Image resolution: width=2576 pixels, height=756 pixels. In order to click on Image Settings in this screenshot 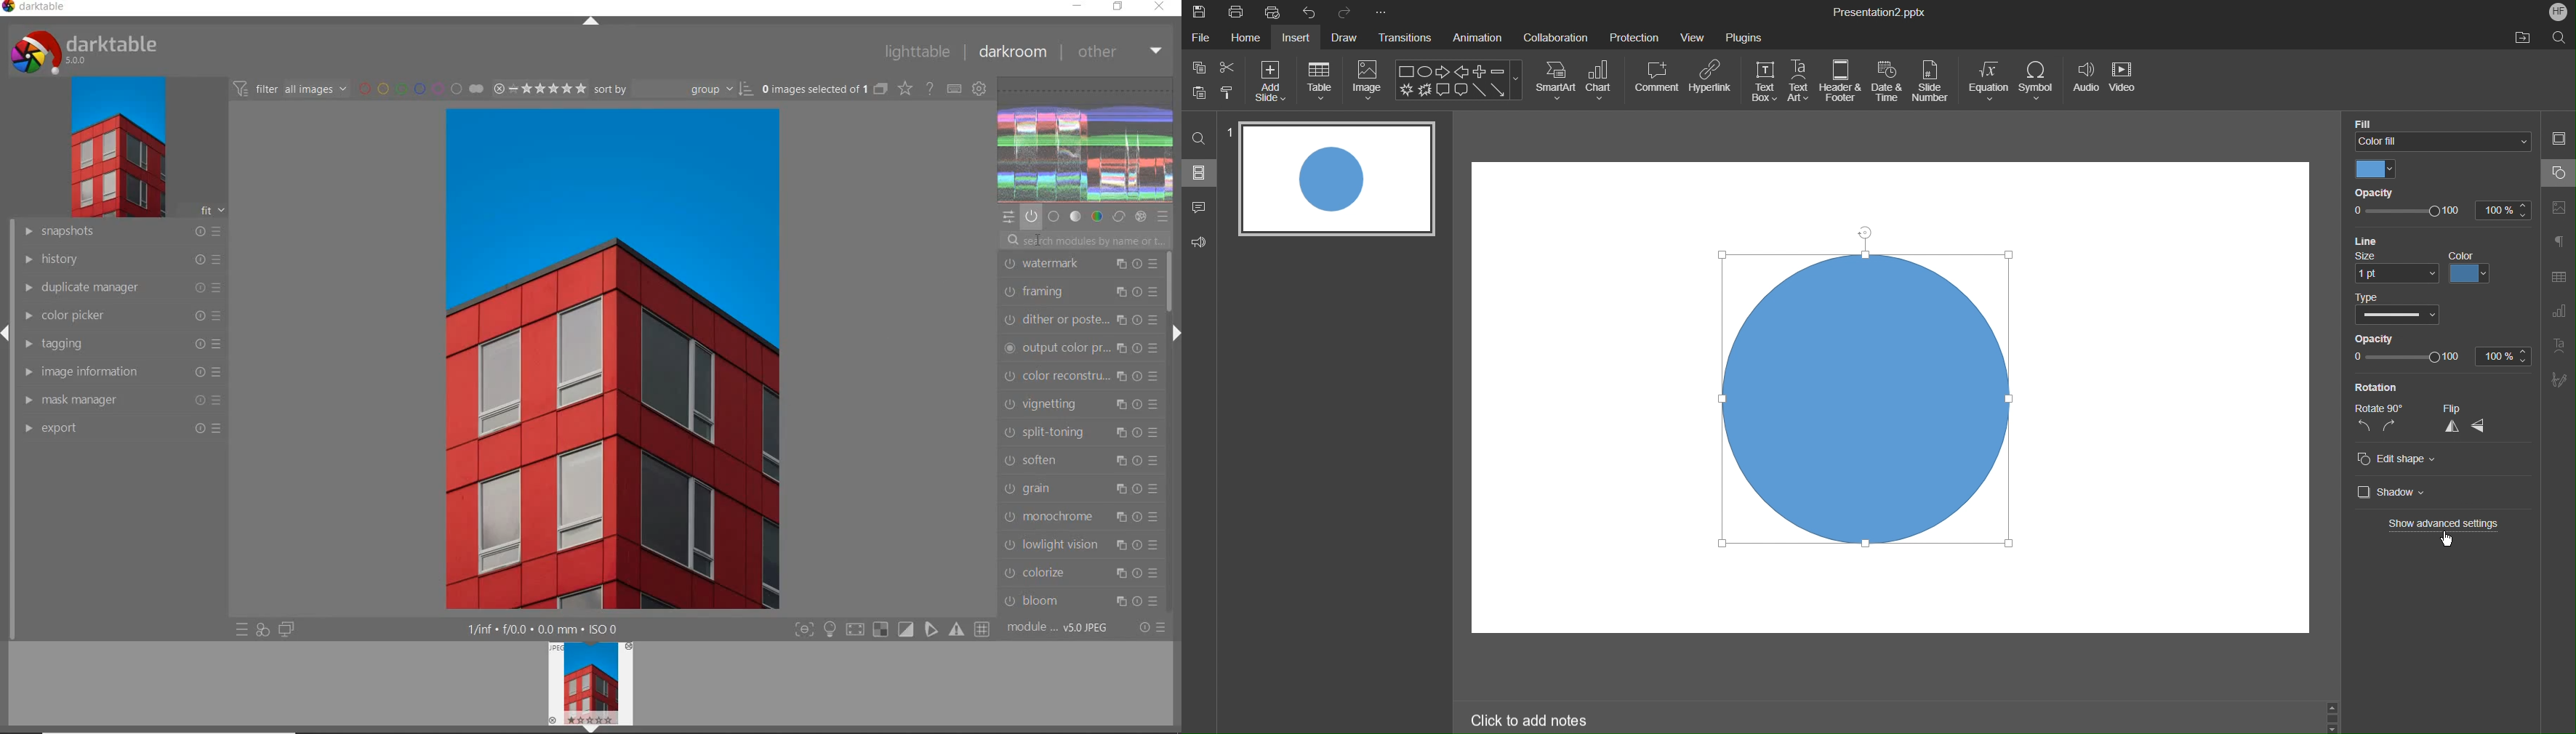, I will do `click(2560, 206)`.